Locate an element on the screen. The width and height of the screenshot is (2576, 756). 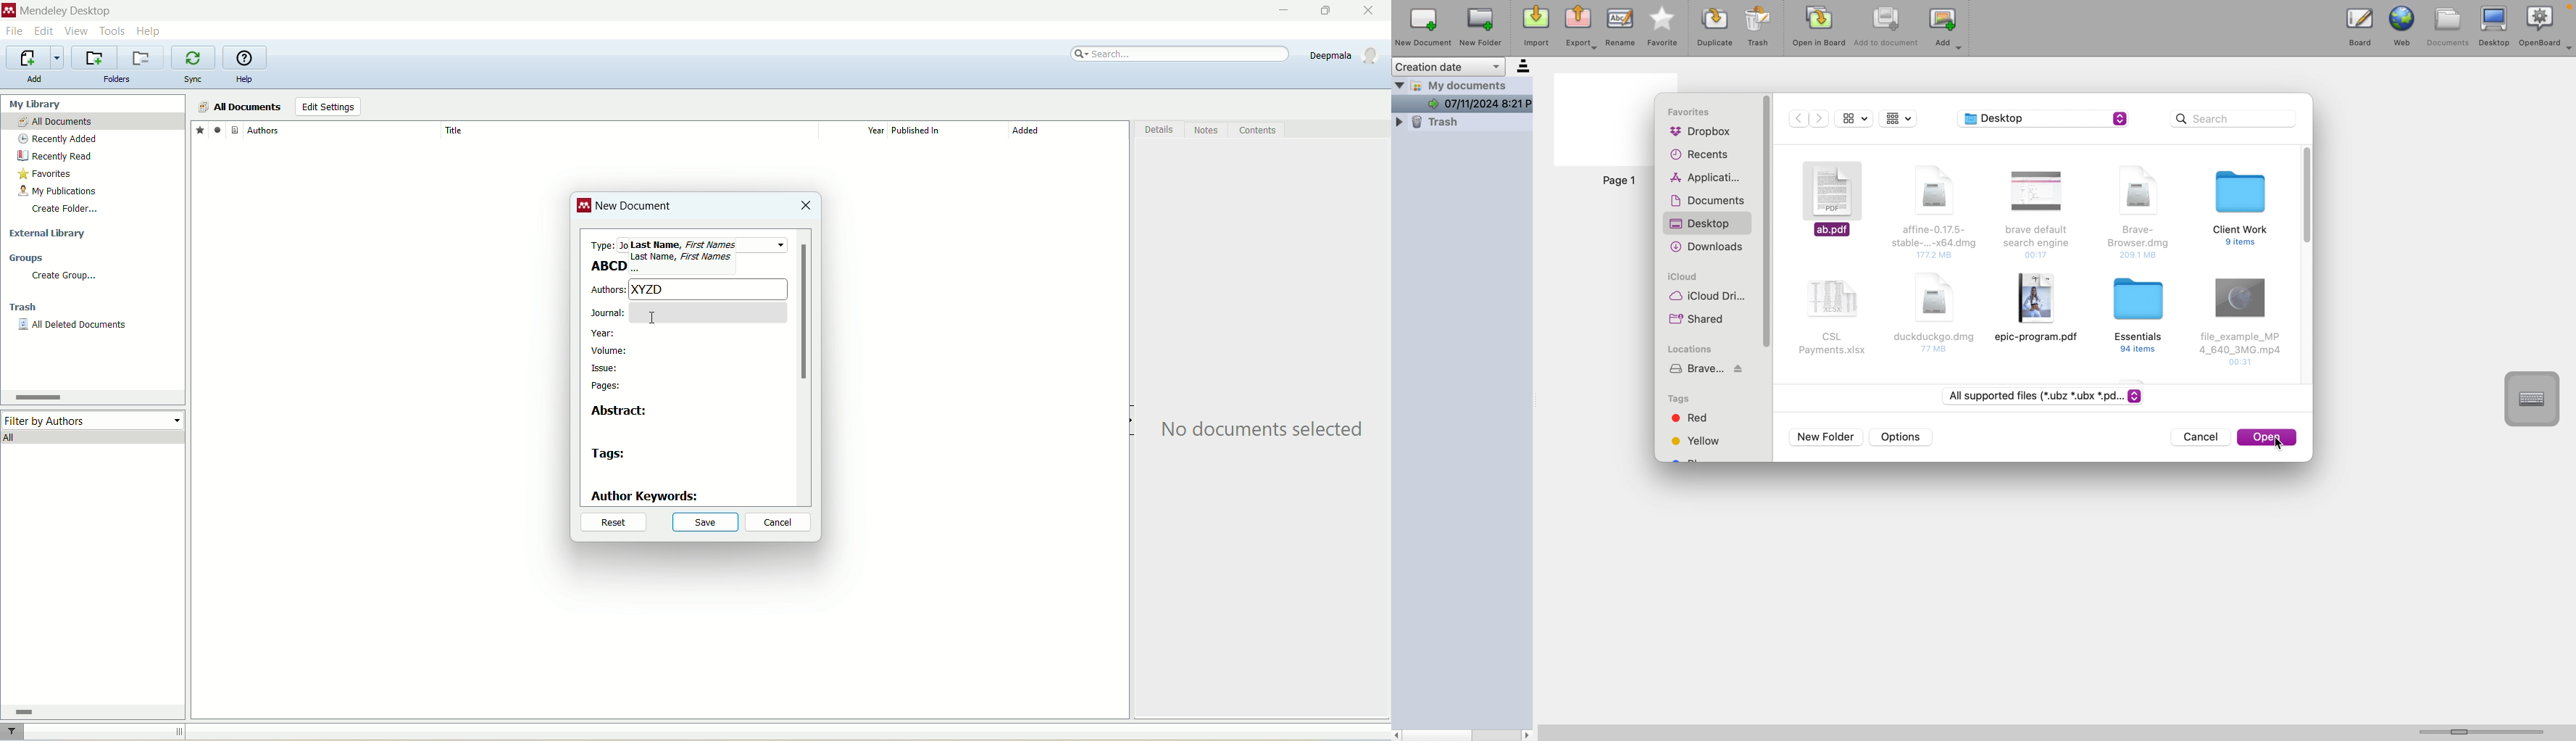
details is located at coordinates (1160, 132).